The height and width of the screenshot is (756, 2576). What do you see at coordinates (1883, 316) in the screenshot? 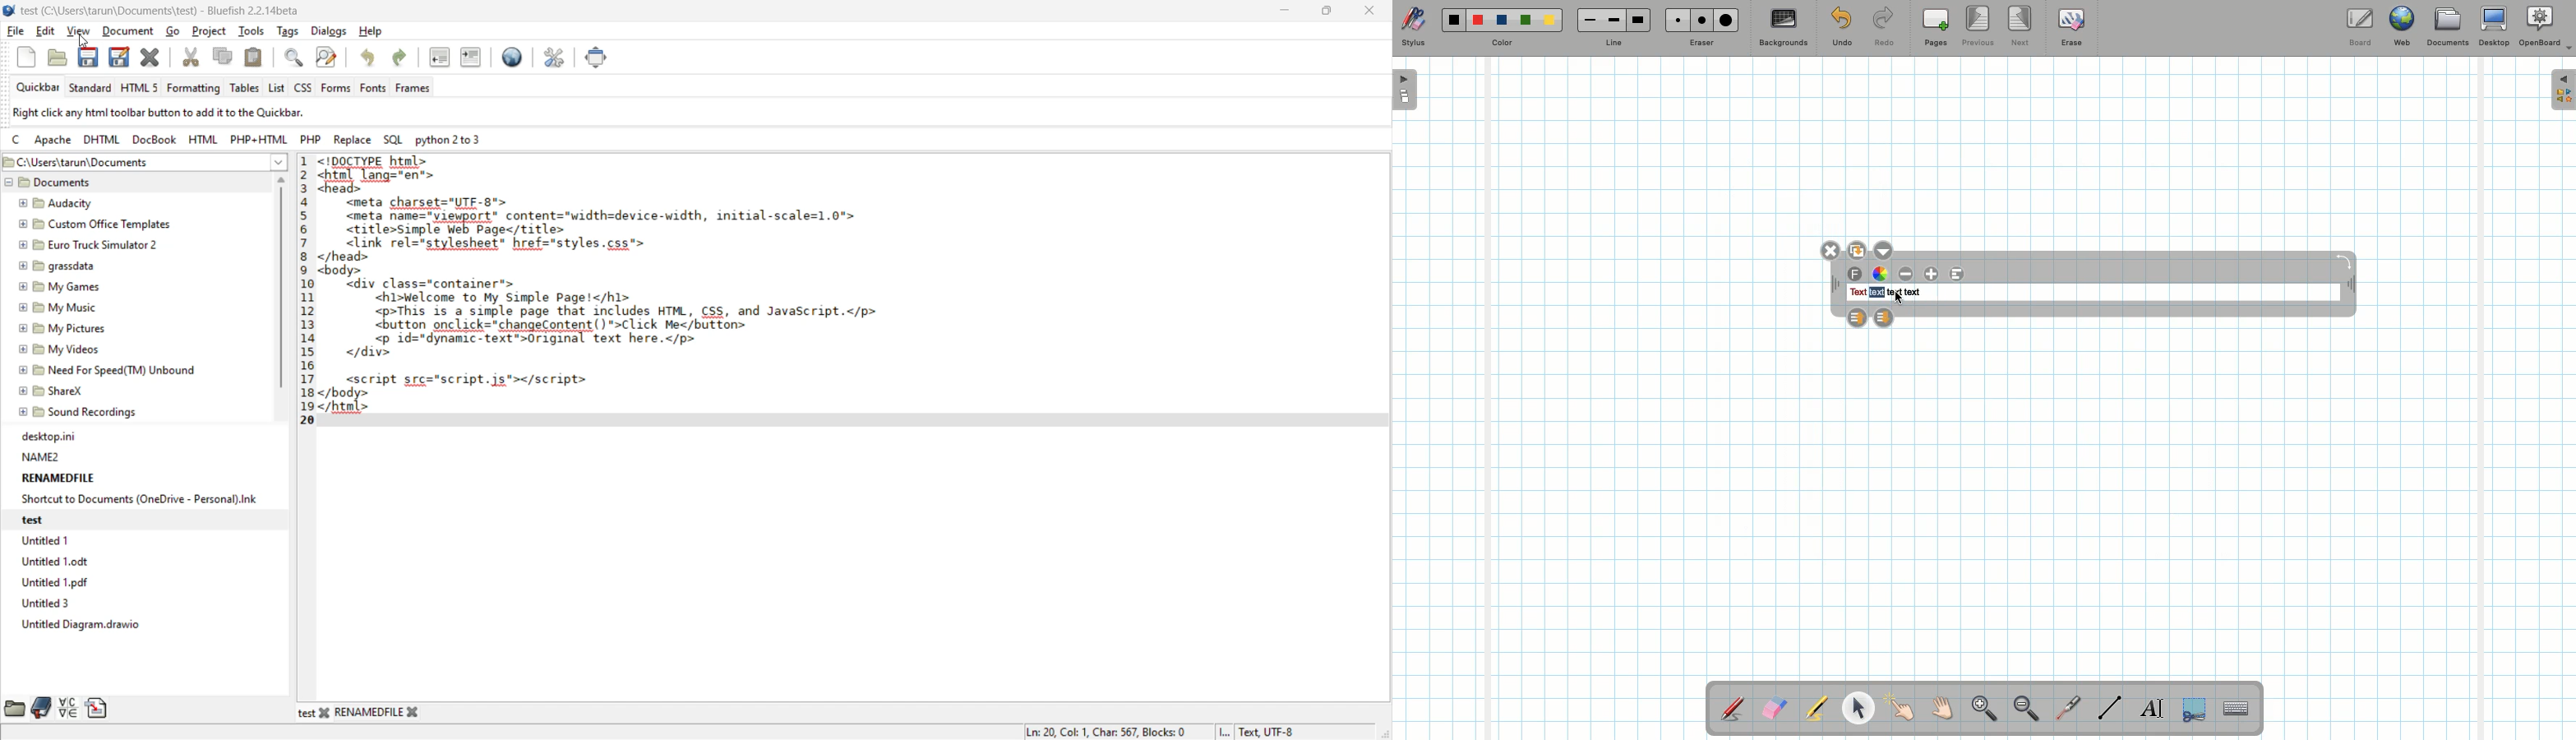
I see `Layer down` at bounding box center [1883, 316].